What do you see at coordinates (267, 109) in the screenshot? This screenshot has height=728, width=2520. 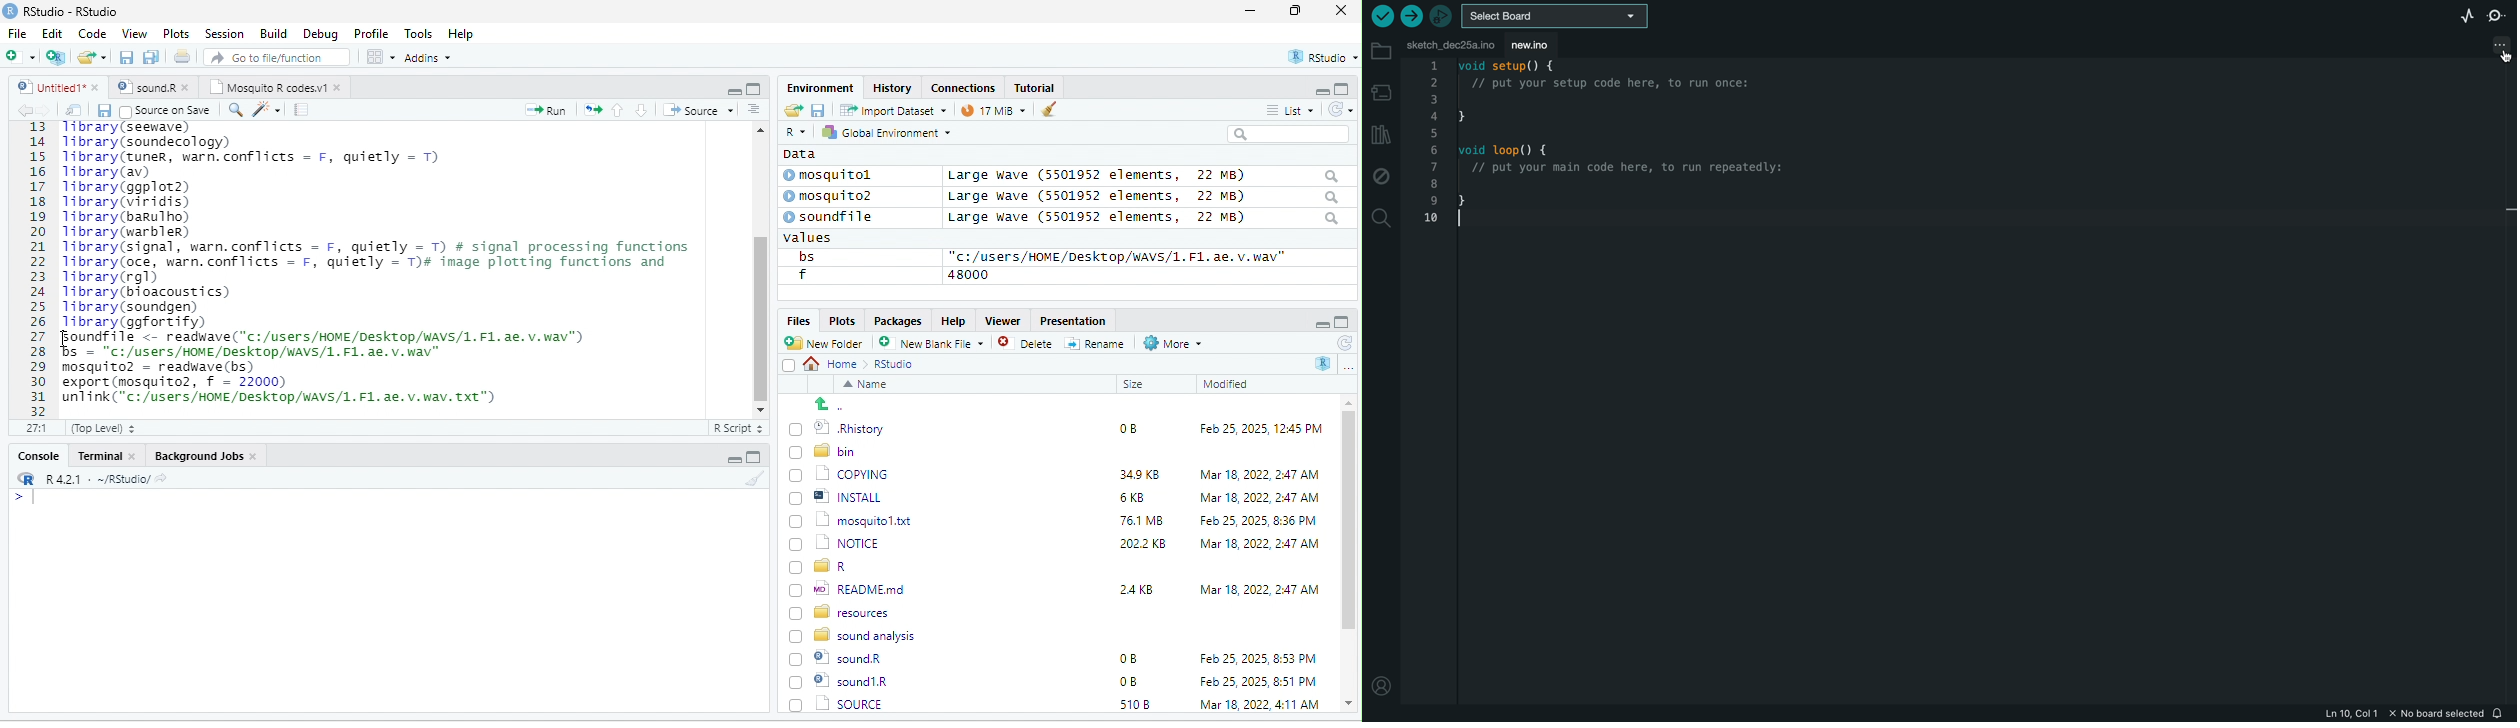 I see `sharpen` at bounding box center [267, 109].